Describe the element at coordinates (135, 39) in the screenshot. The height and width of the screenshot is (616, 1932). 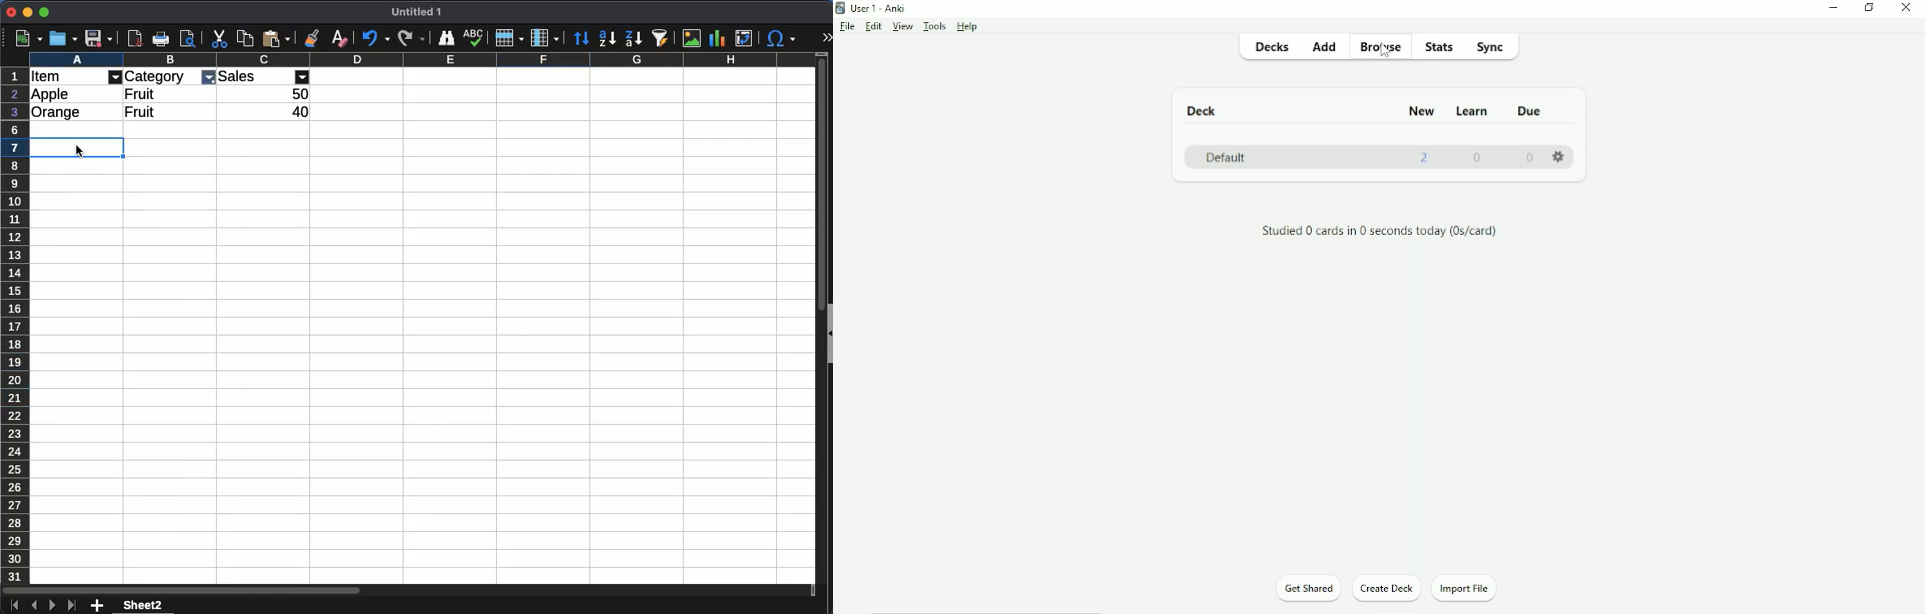
I see `pdf reader` at that location.